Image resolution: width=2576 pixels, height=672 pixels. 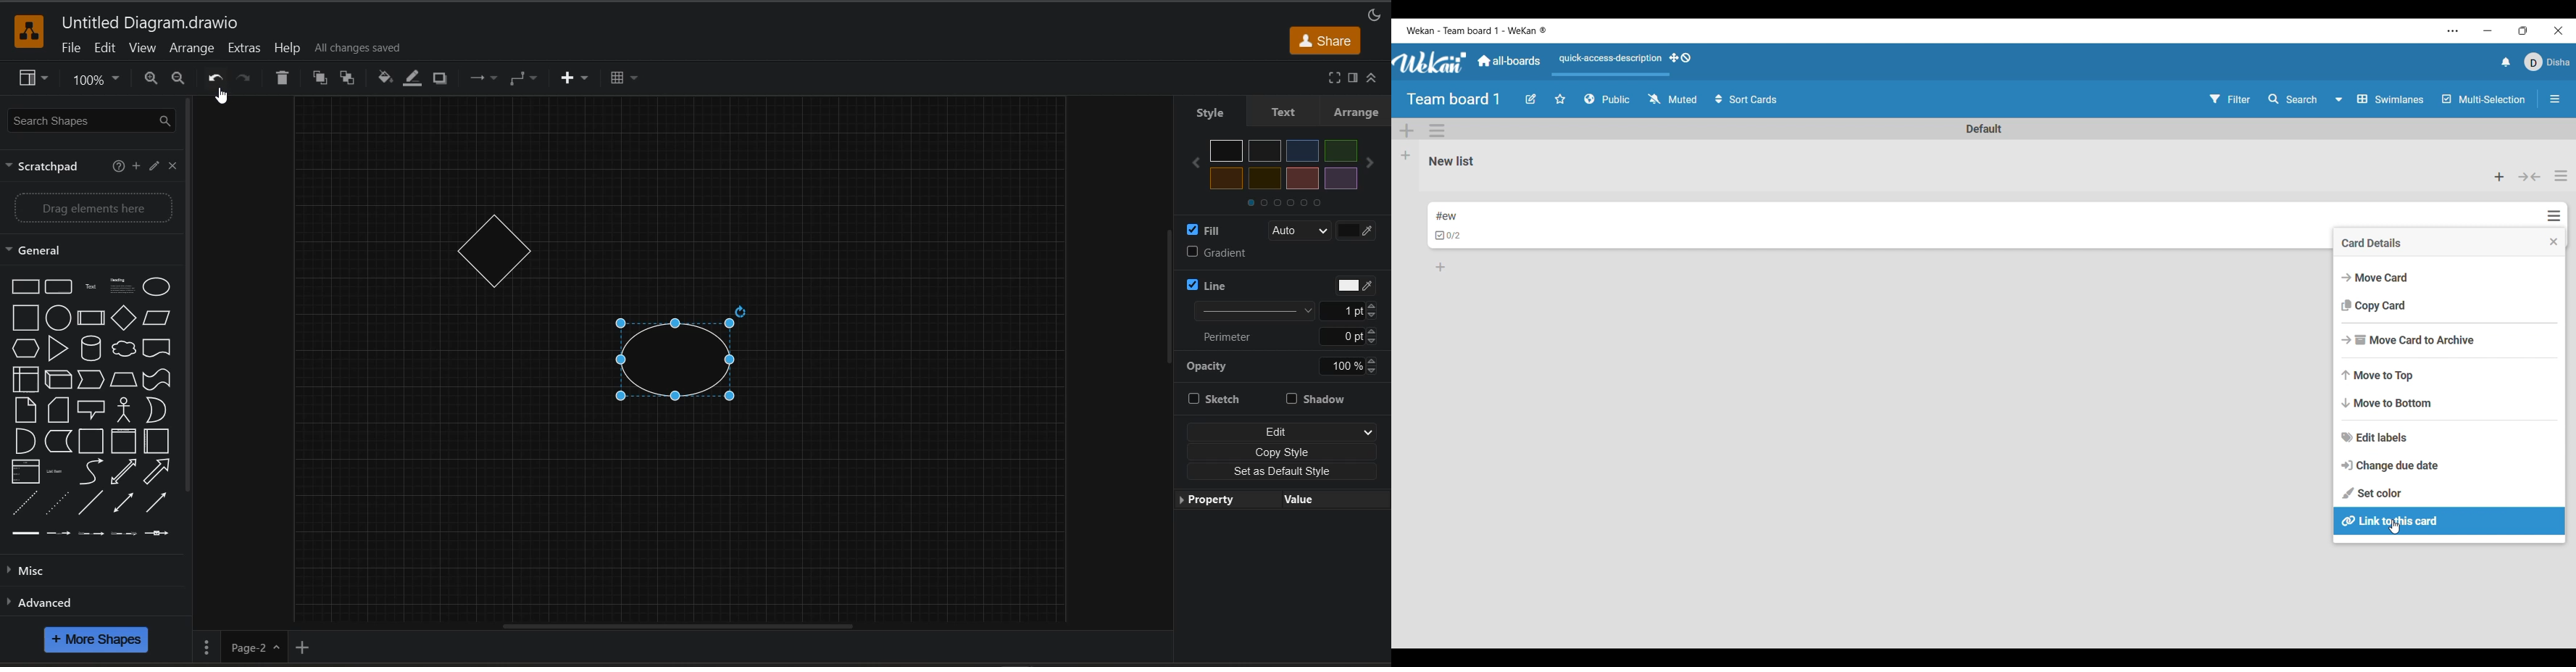 What do you see at coordinates (1305, 178) in the screenshot?
I see `Color 7` at bounding box center [1305, 178].